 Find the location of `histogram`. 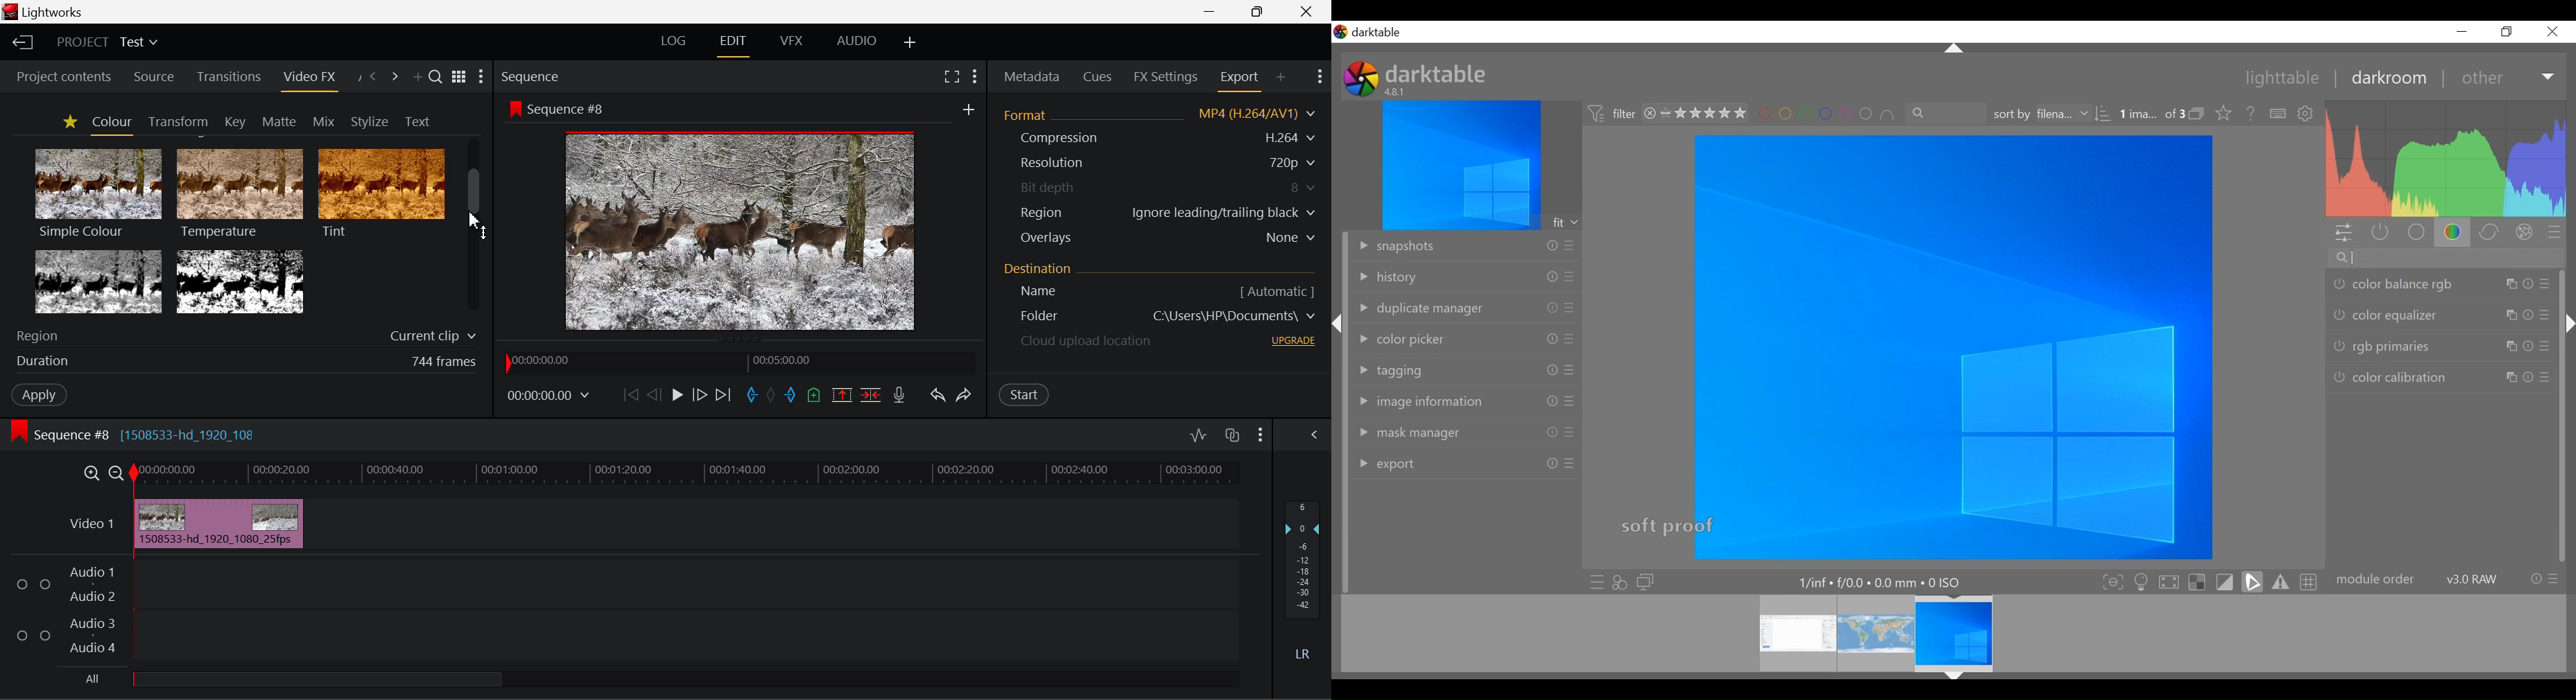

histogram is located at coordinates (2447, 159).